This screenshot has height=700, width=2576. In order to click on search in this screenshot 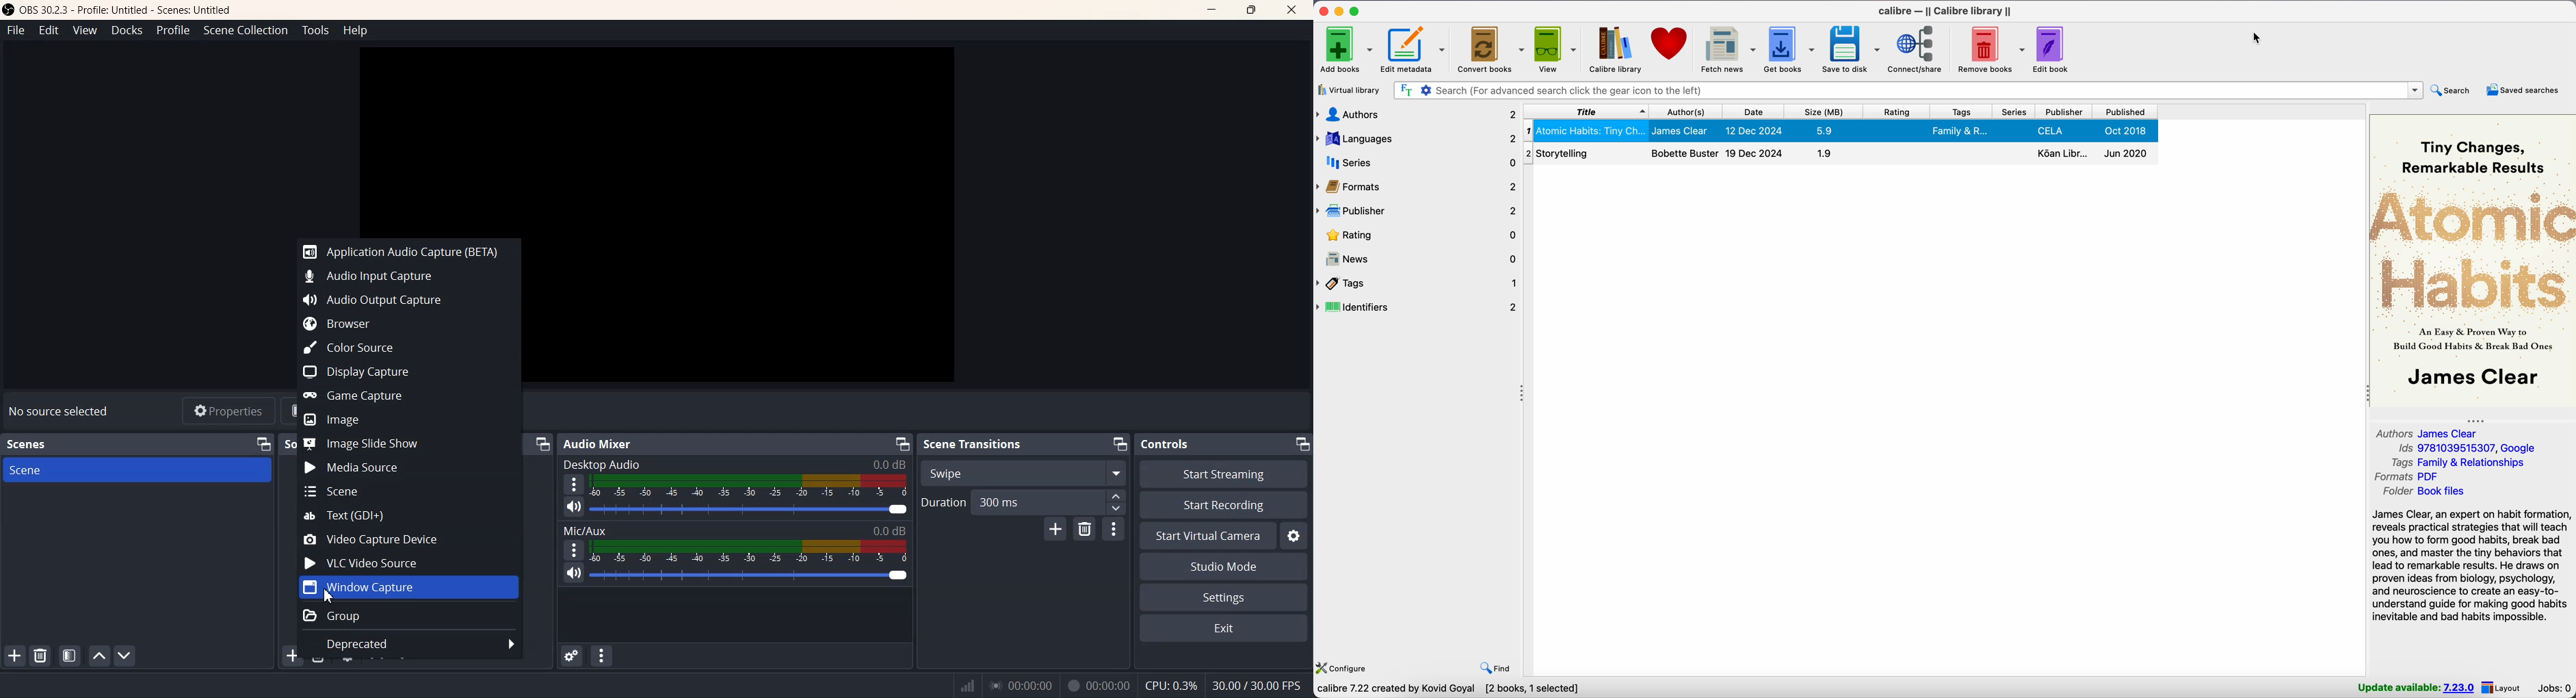, I will do `click(2454, 90)`.